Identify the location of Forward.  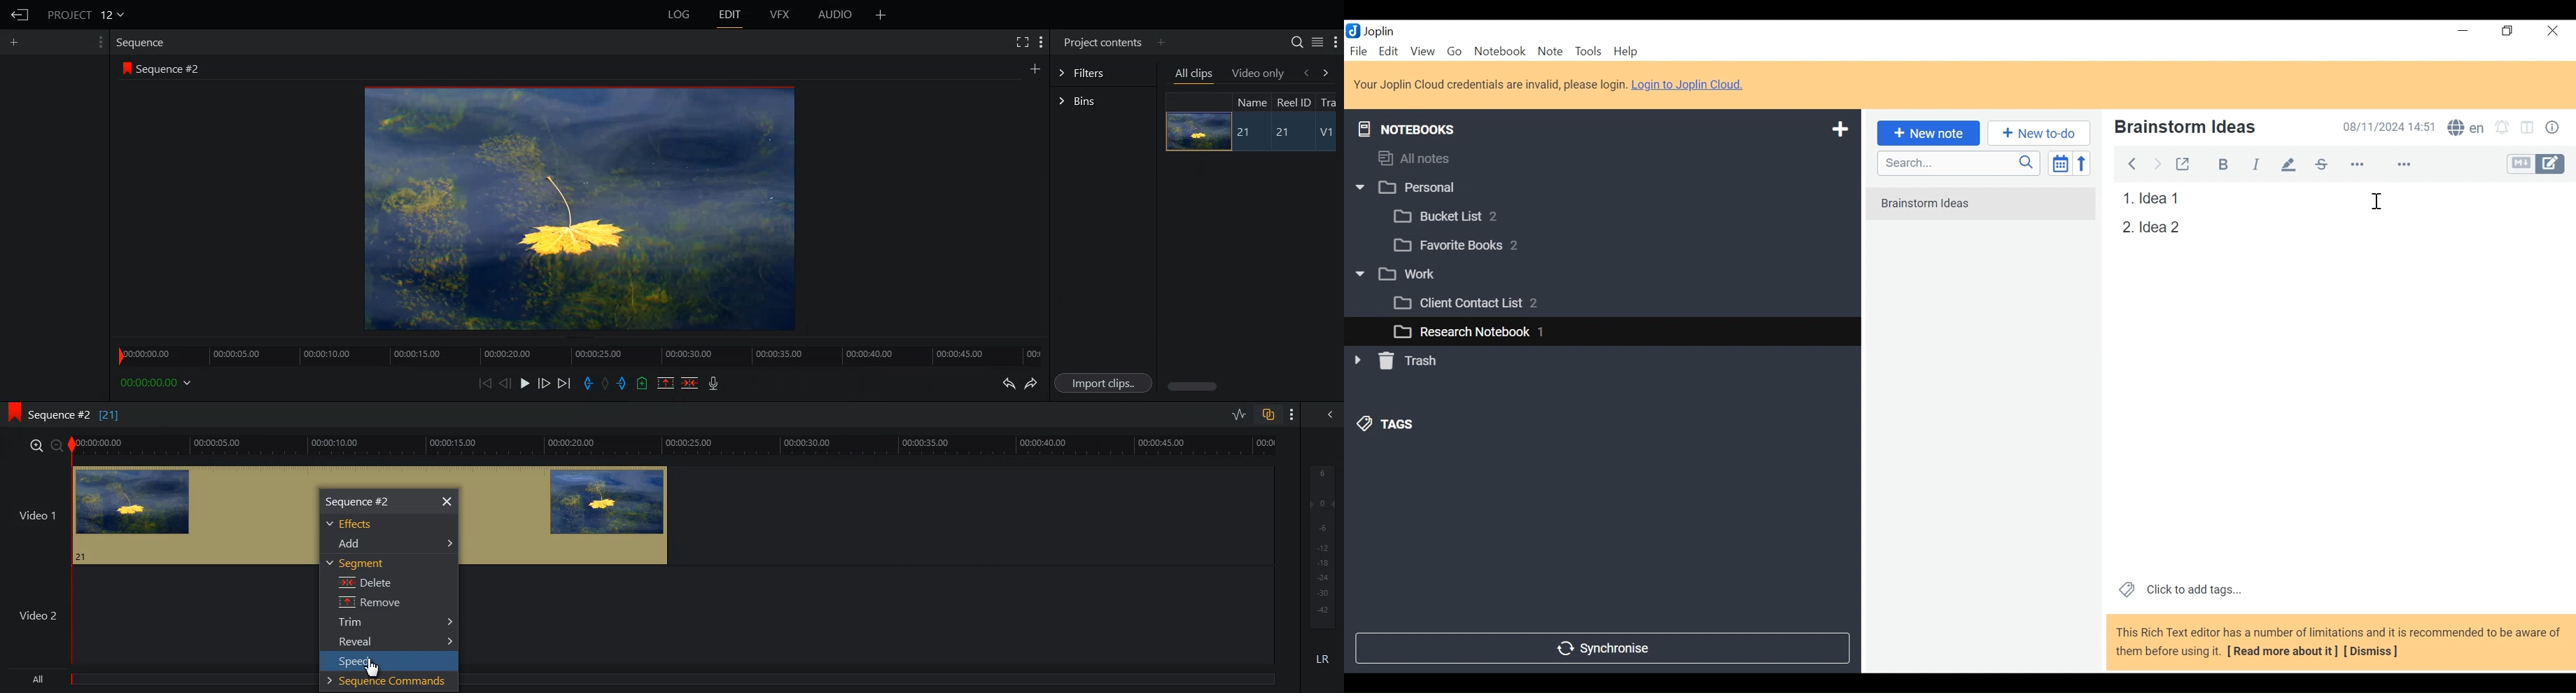
(2158, 162).